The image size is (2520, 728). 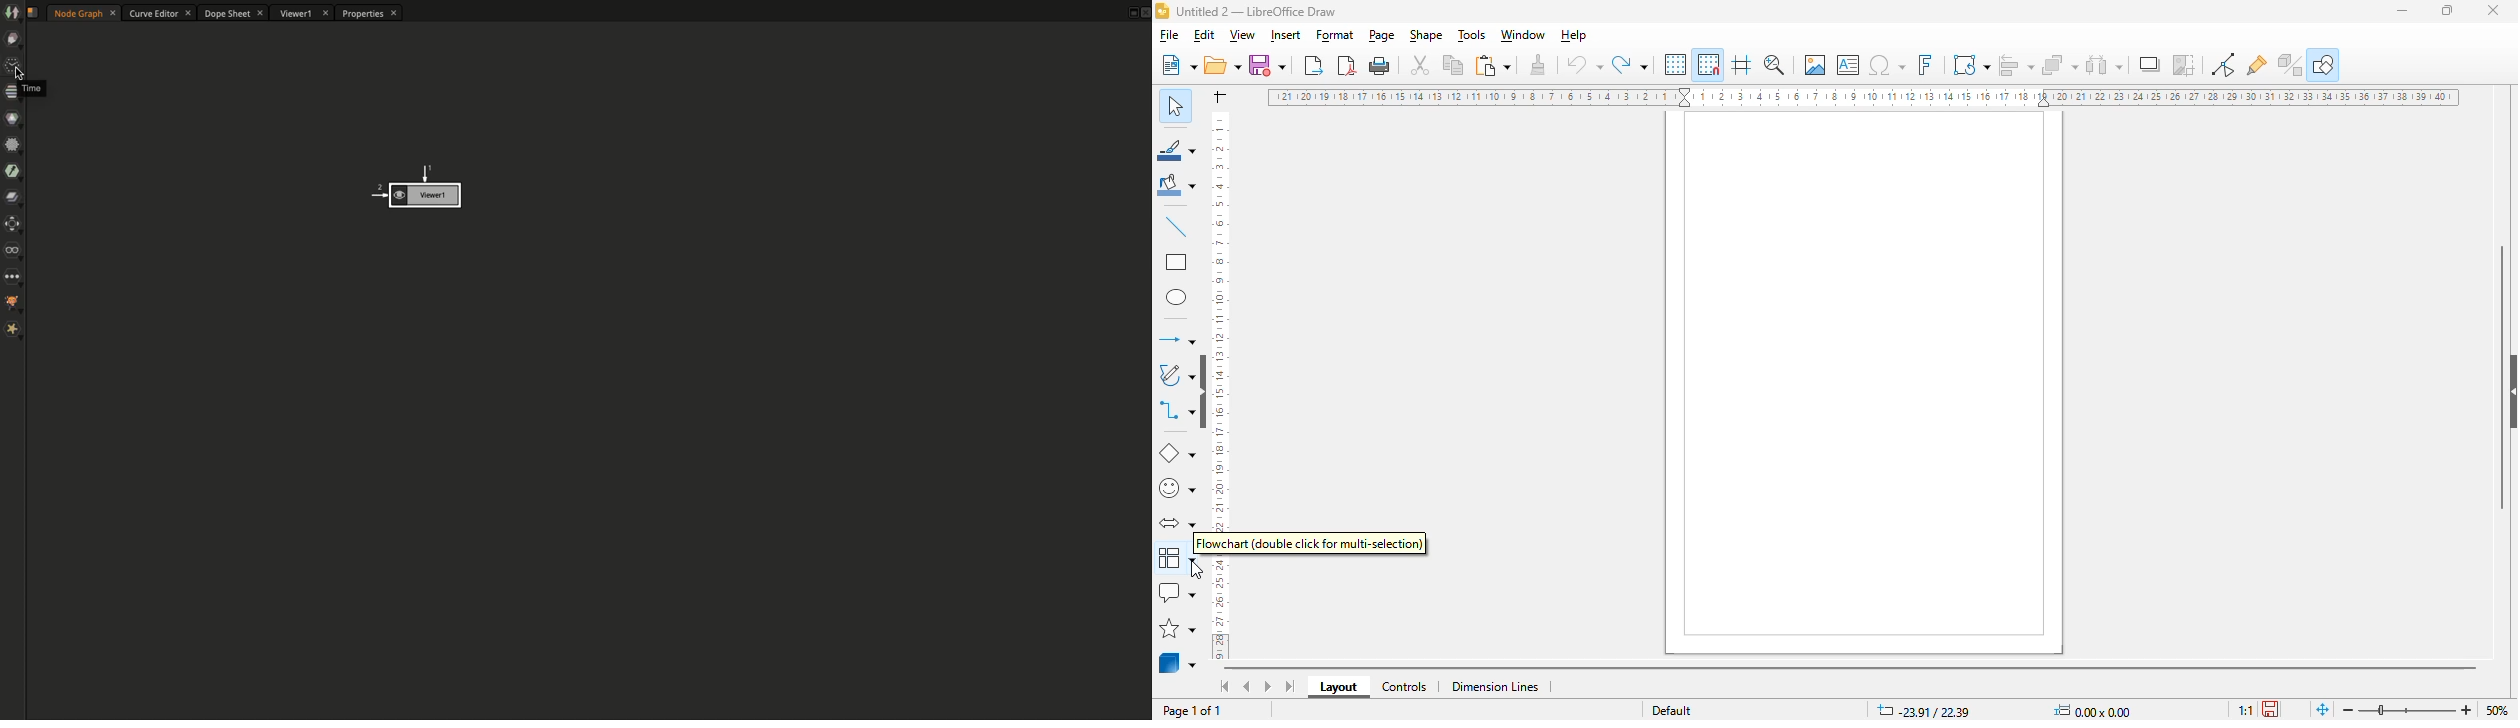 I want to click on Close, so click(x=1145, y=14).